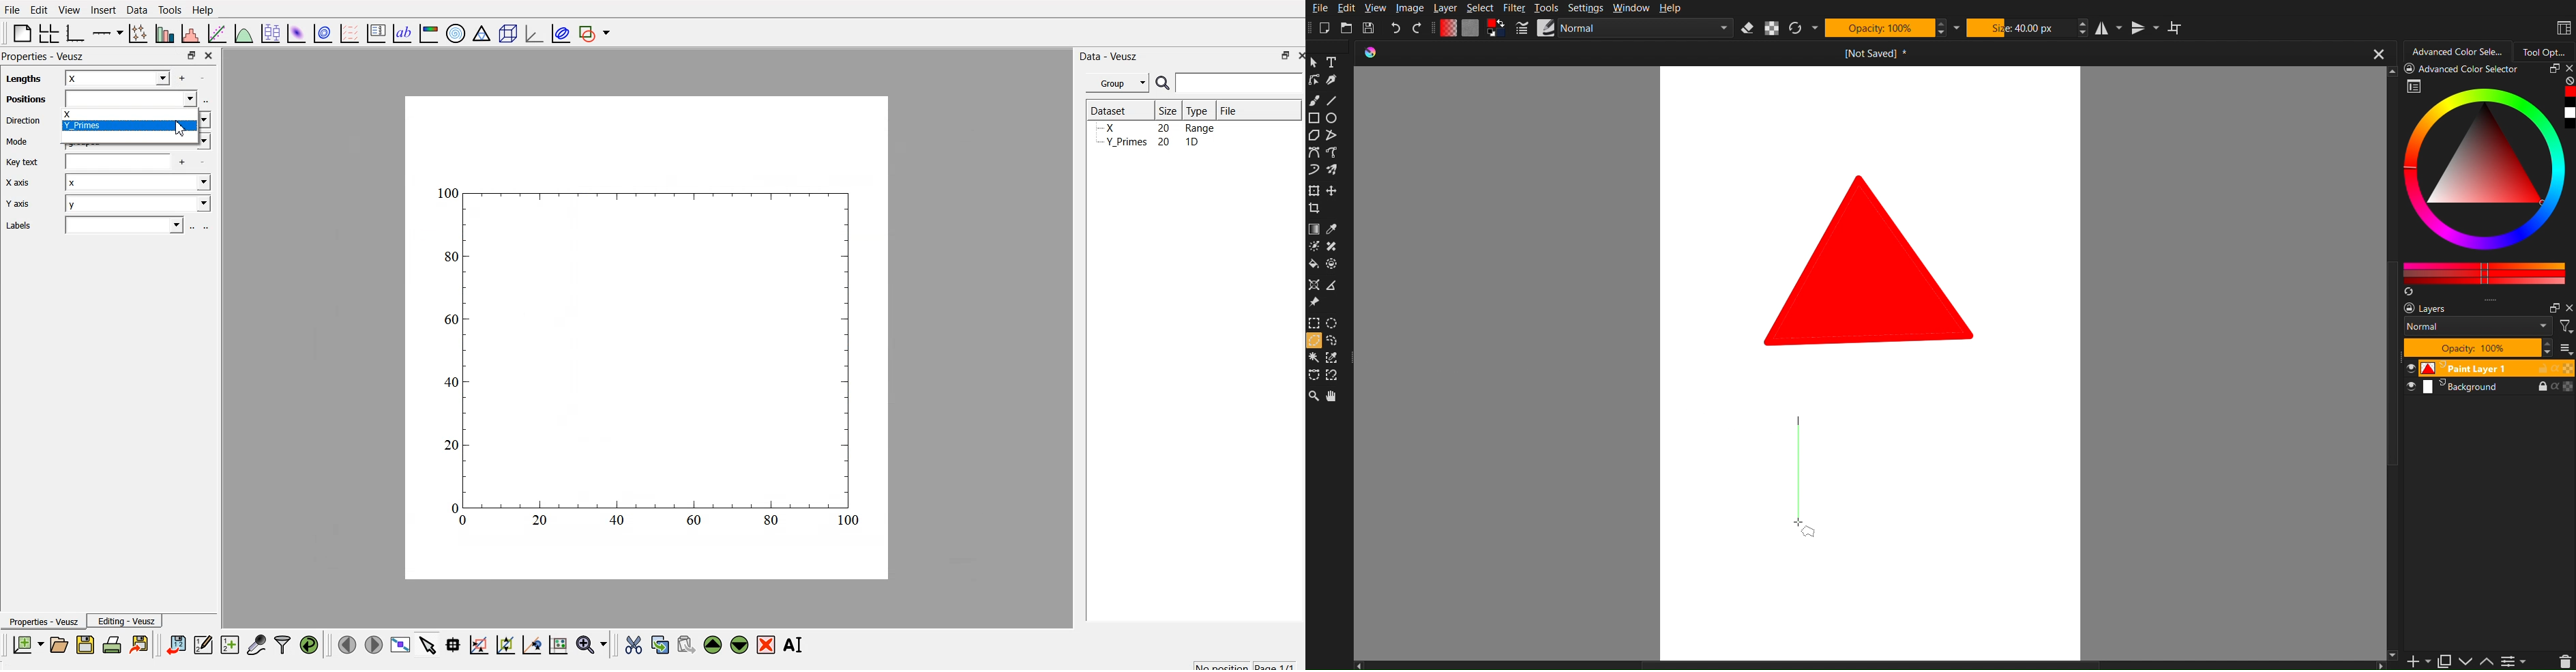 The image size is (2576, 672). What do you see at coordinates (2561, 26) in the screenshot?
I see `Workspaces` at bounding box center [2561, 26].